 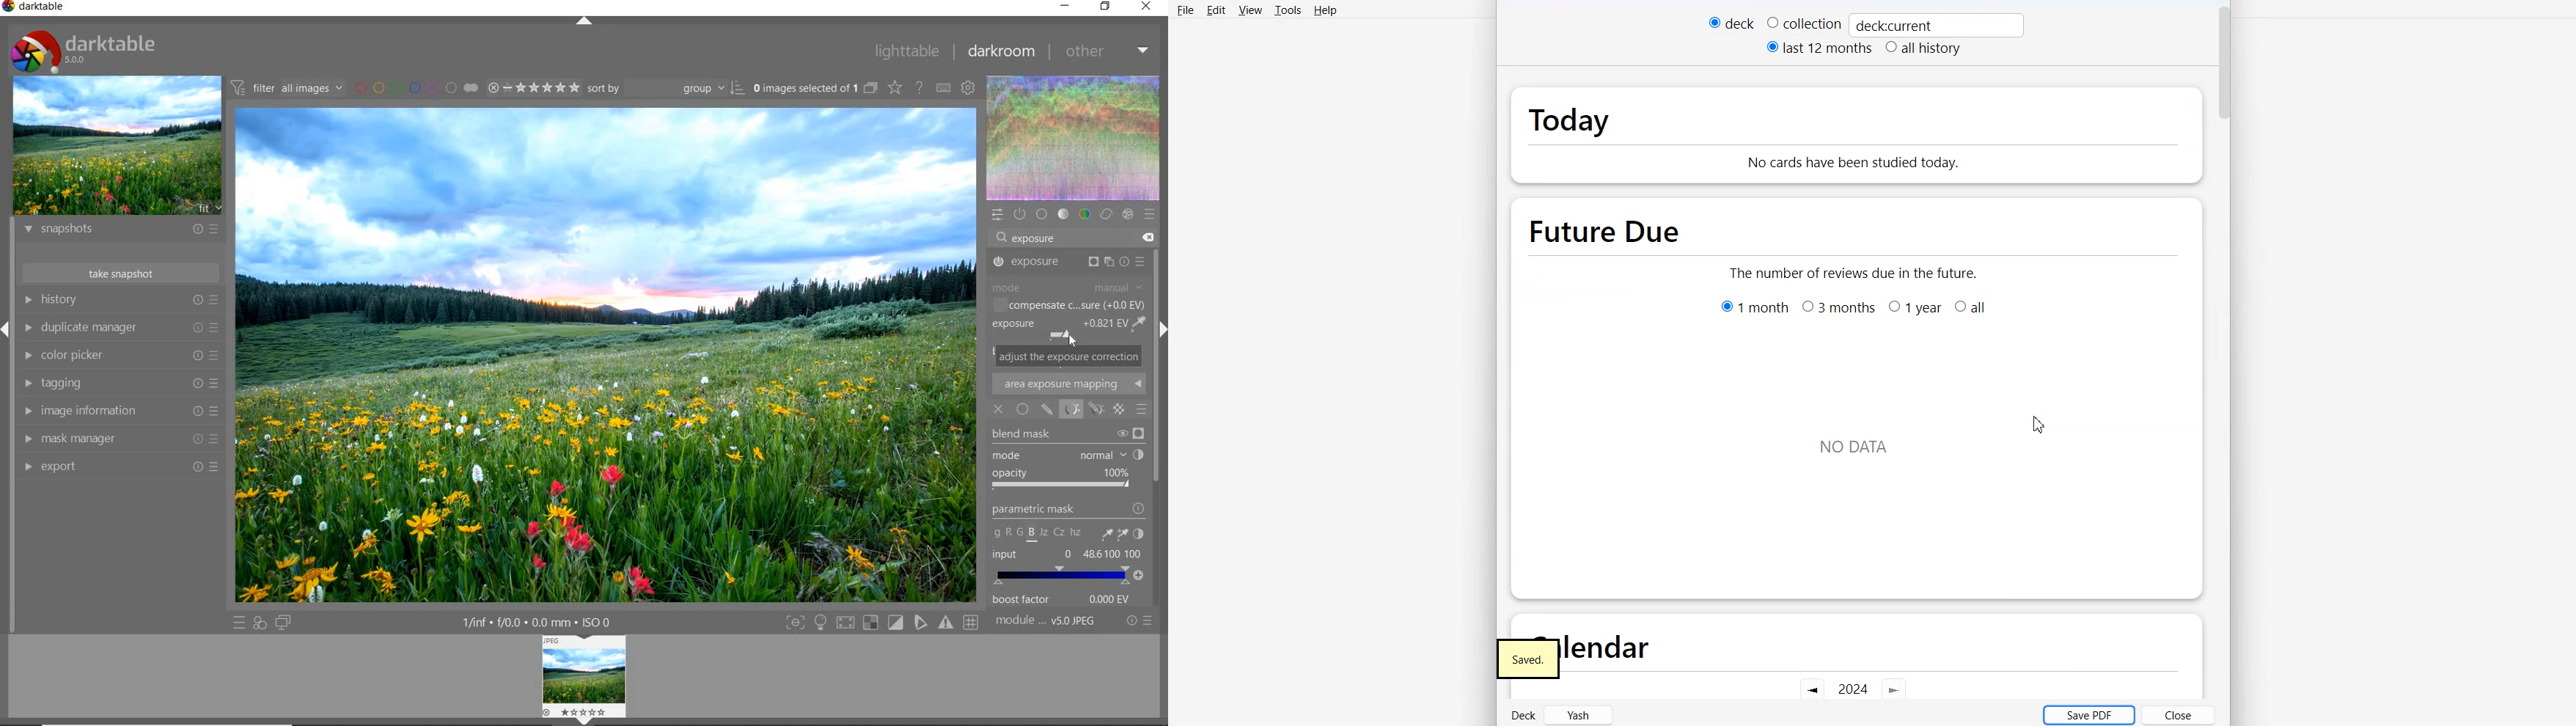 I want to click on last 12 months, so click(x=1820, y=48).